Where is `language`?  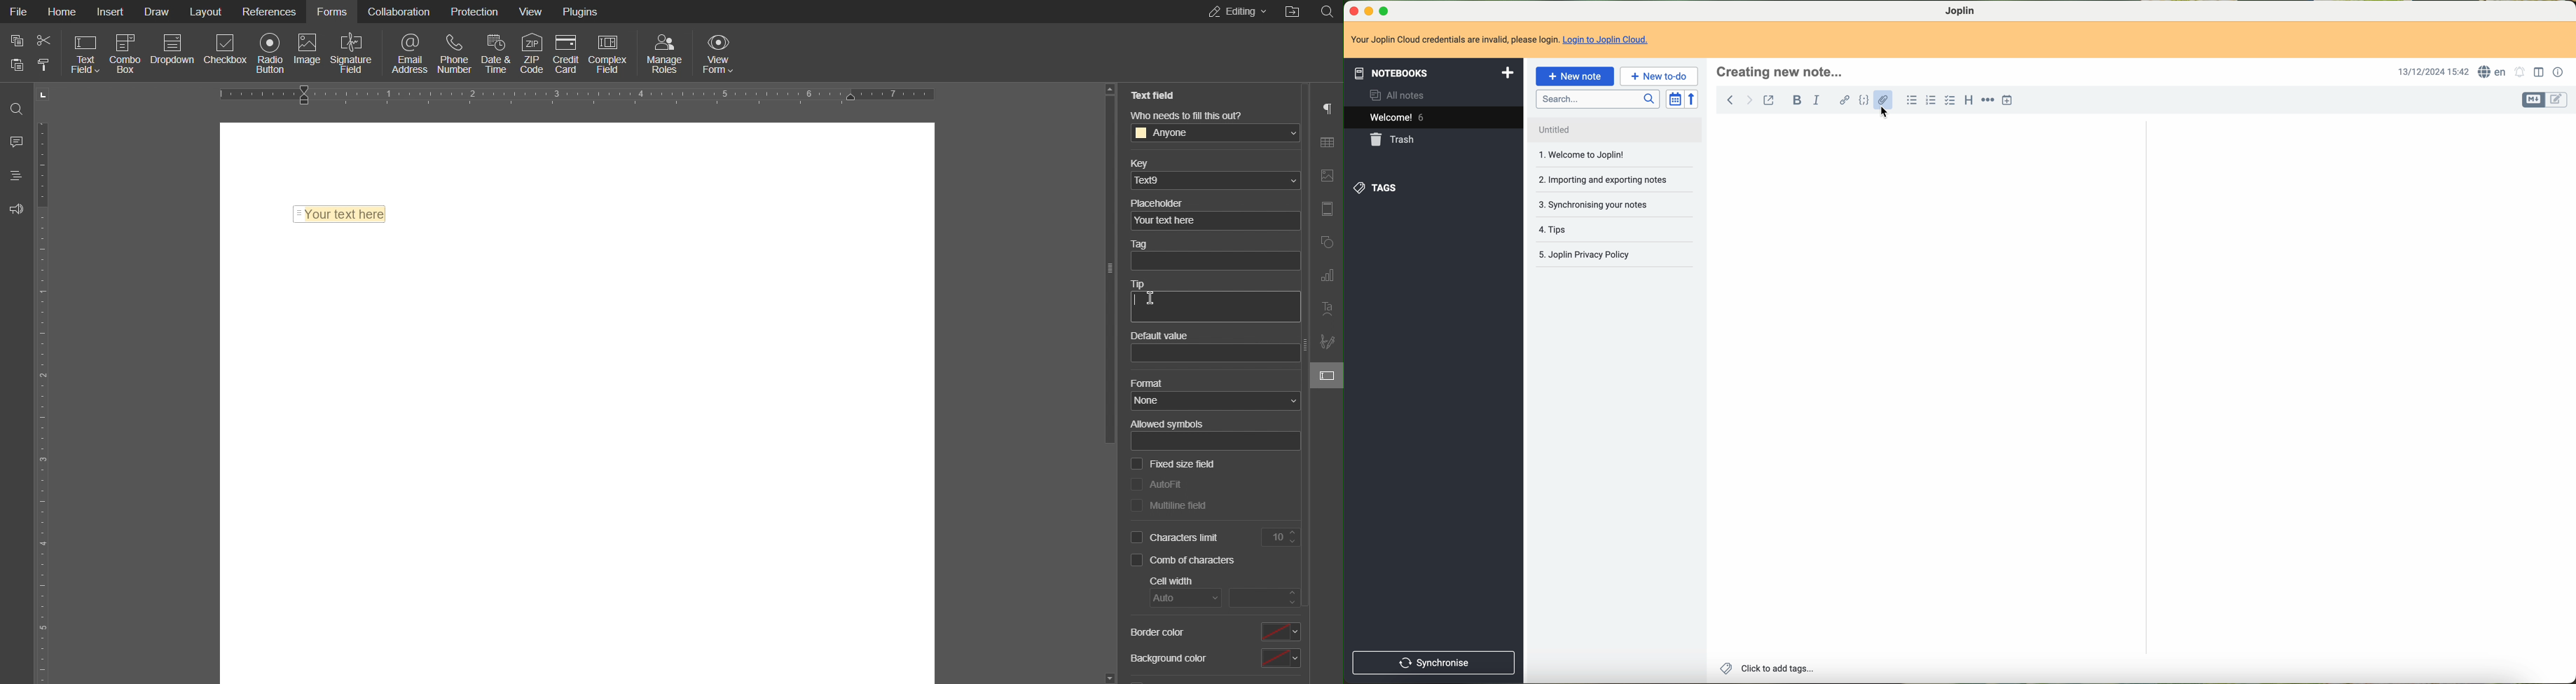 language is located at coordinates (2493, 72).